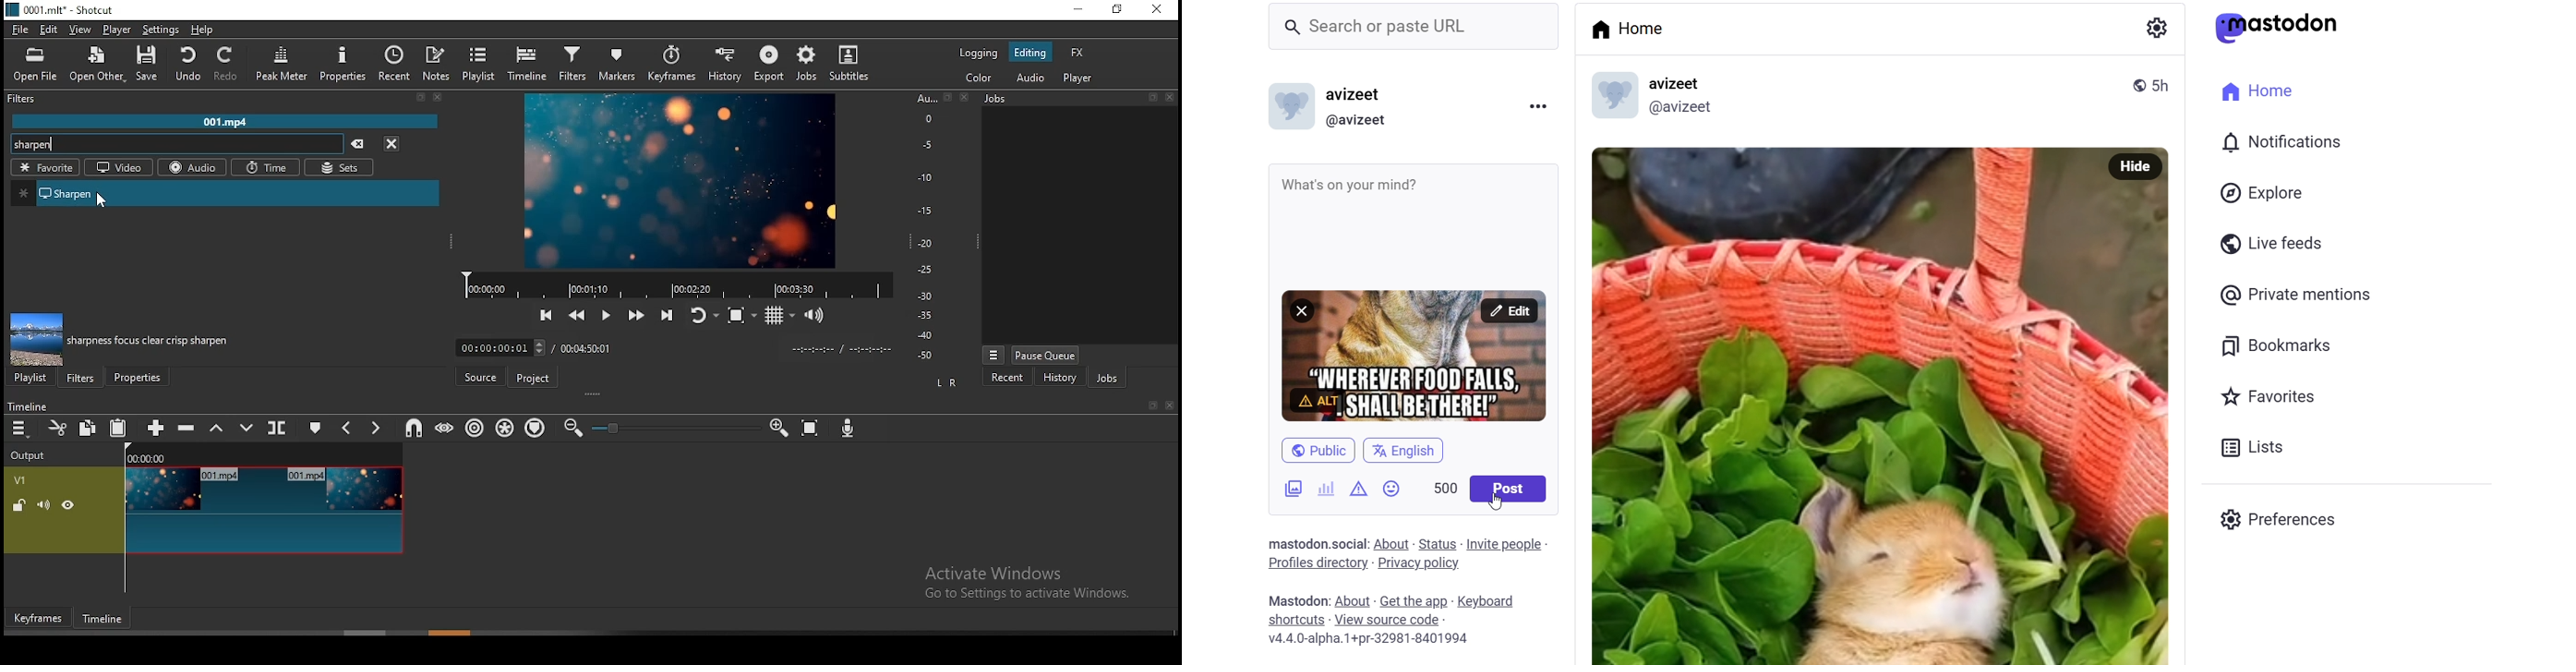  Describe the element at coordinates (63, 9) in the screenshot. I see `0001. mit" - Shotcut` at that location.